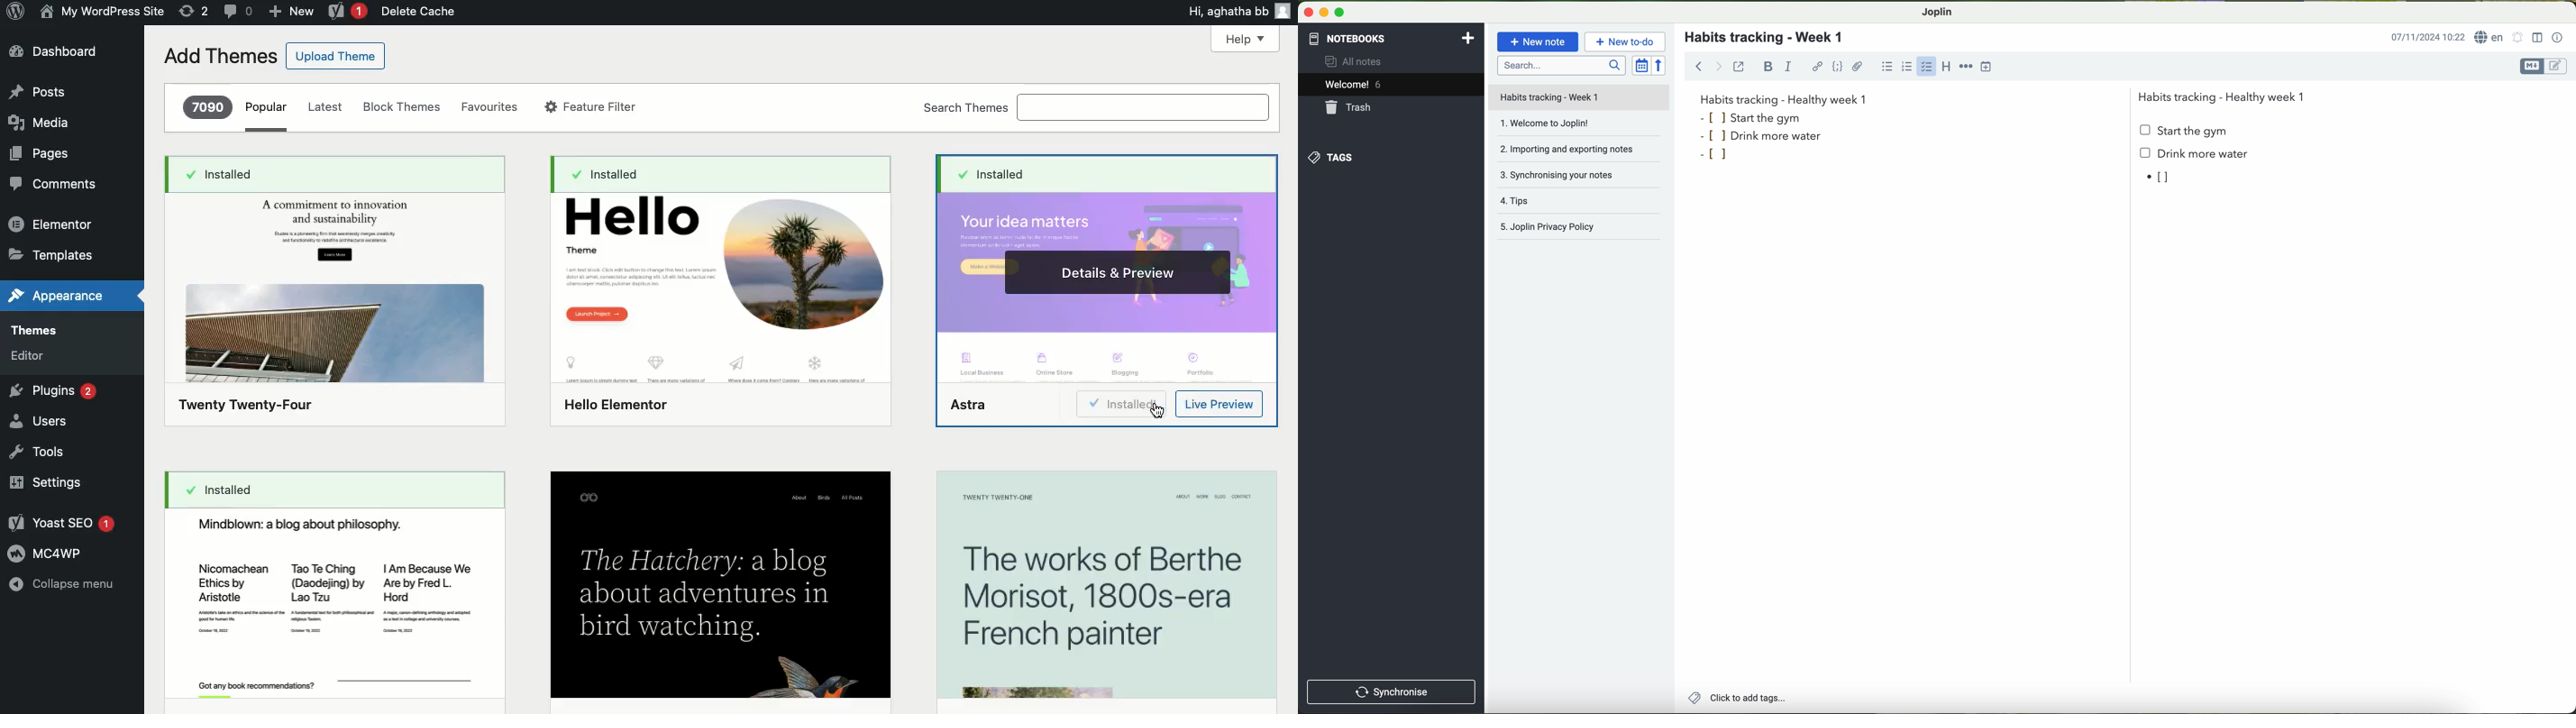  What do you see at coordinates (1768, 67) in the screenshot?
I see `bold` at bounding box center [1768, 67].